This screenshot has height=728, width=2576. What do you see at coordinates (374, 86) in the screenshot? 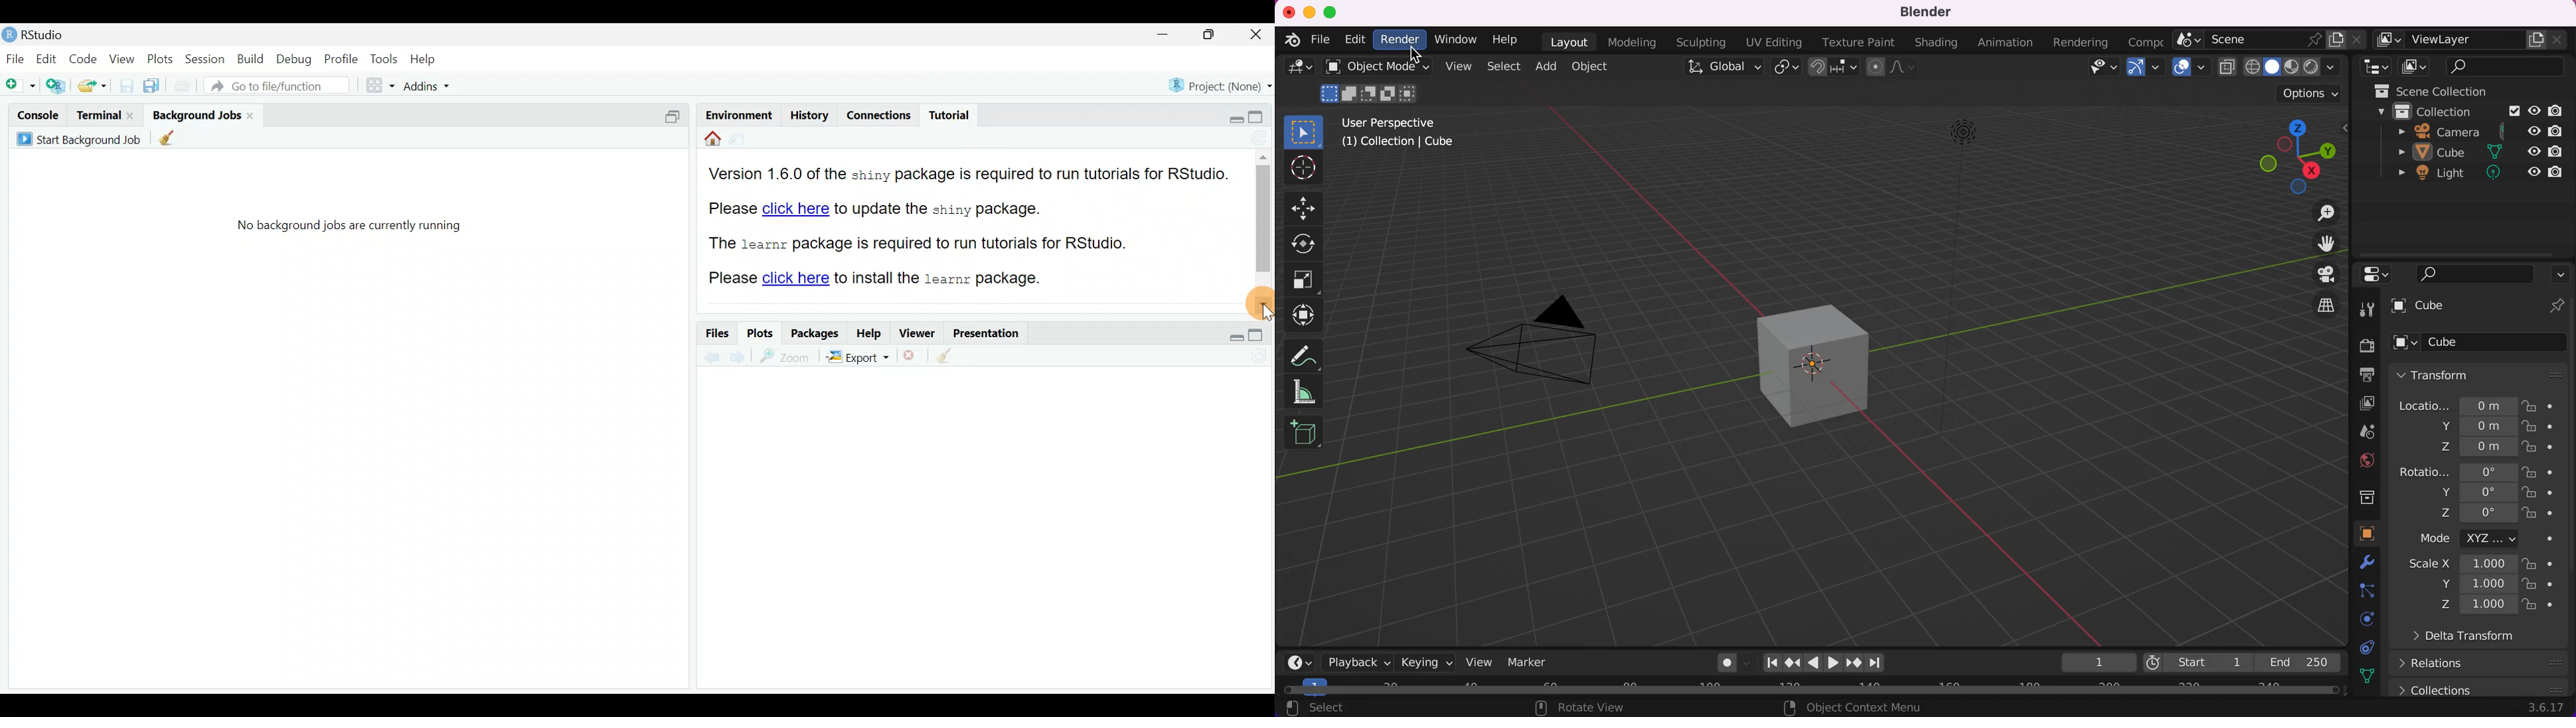
I see `Workspace panes` at bounding box center [374, 86].